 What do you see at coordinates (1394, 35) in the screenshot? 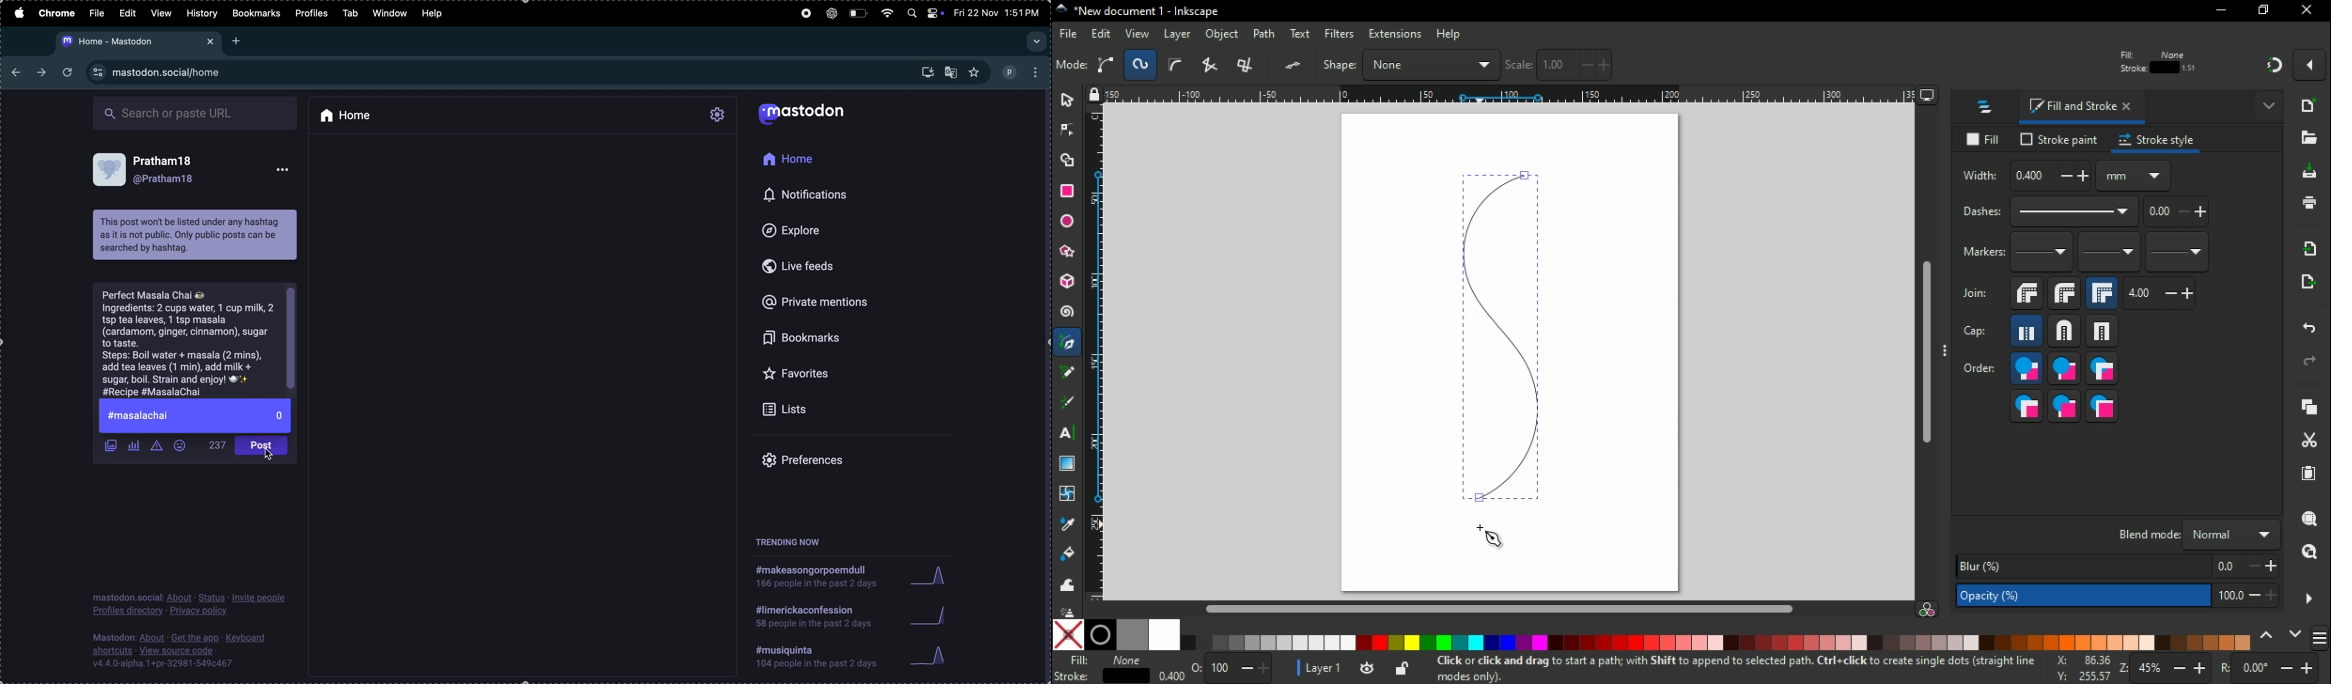
I see `extensions` at bounding box center [1394, 35].